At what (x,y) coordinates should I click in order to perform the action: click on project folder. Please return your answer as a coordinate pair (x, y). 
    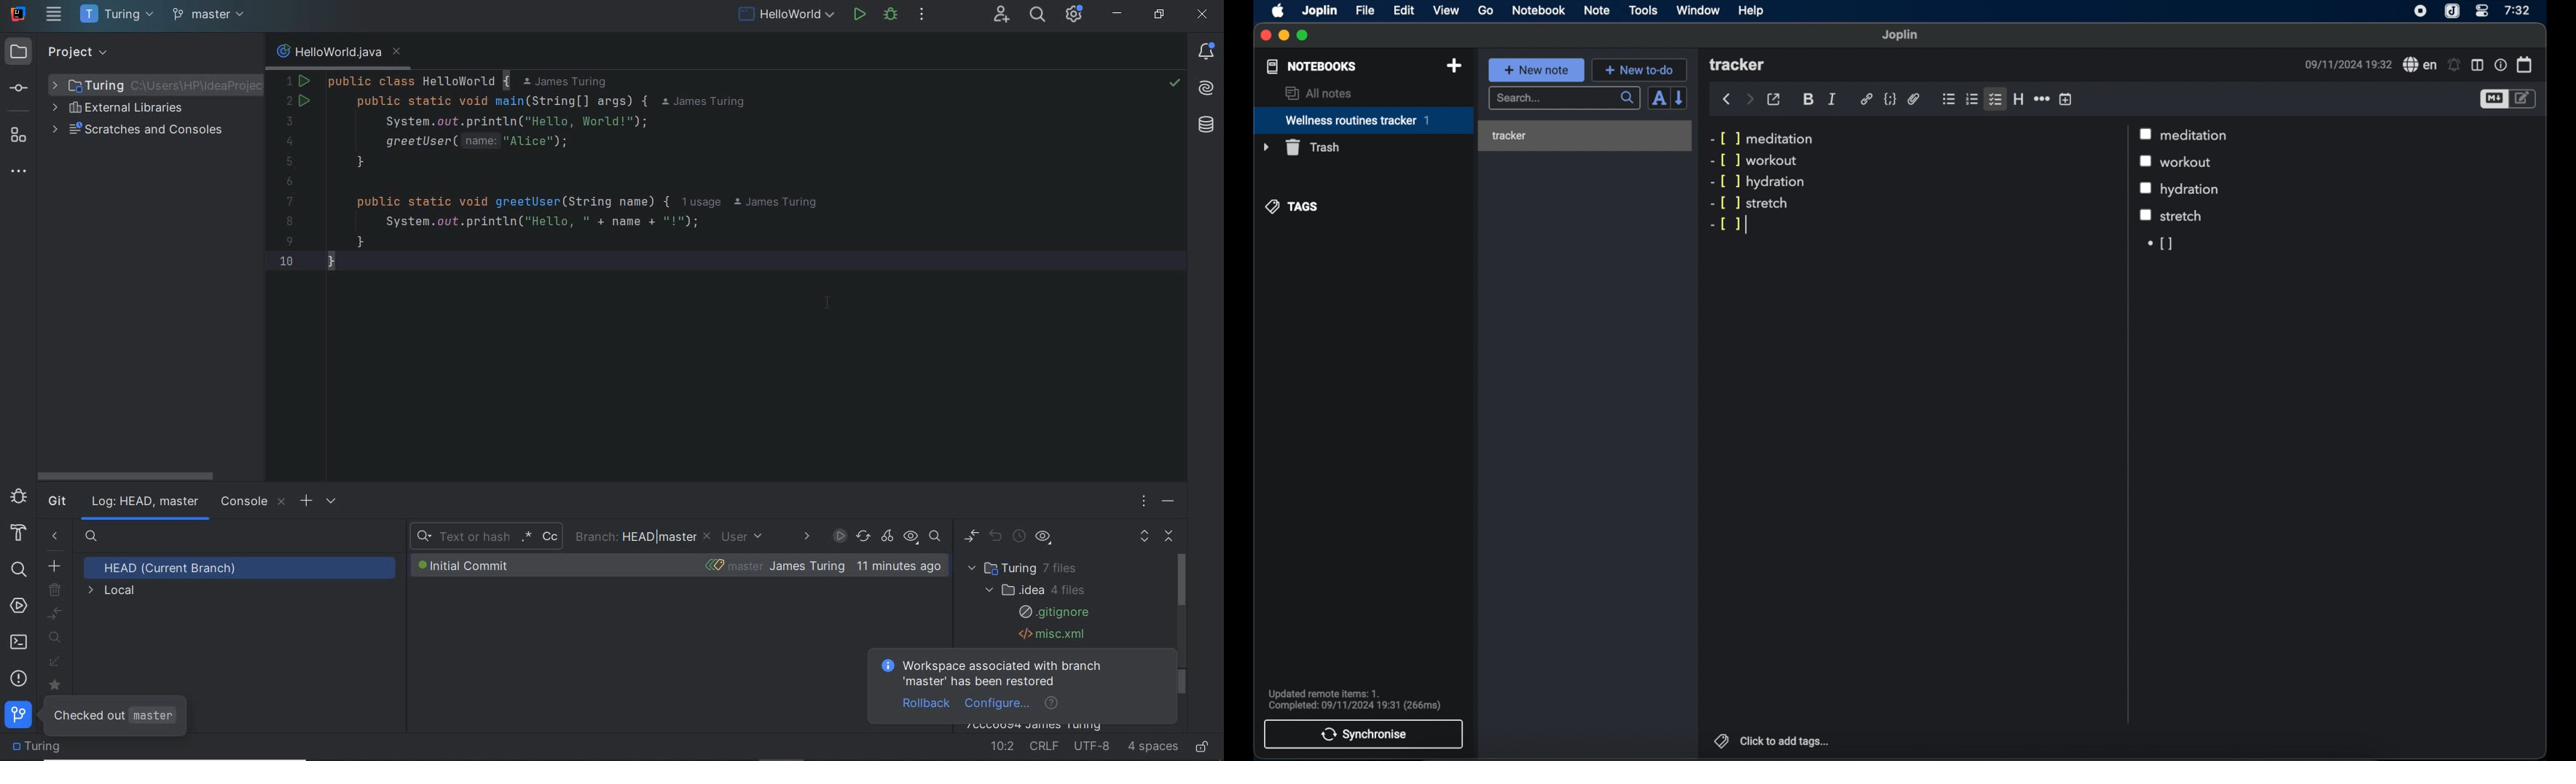
    Looking at the image, I should click on (40, 747).